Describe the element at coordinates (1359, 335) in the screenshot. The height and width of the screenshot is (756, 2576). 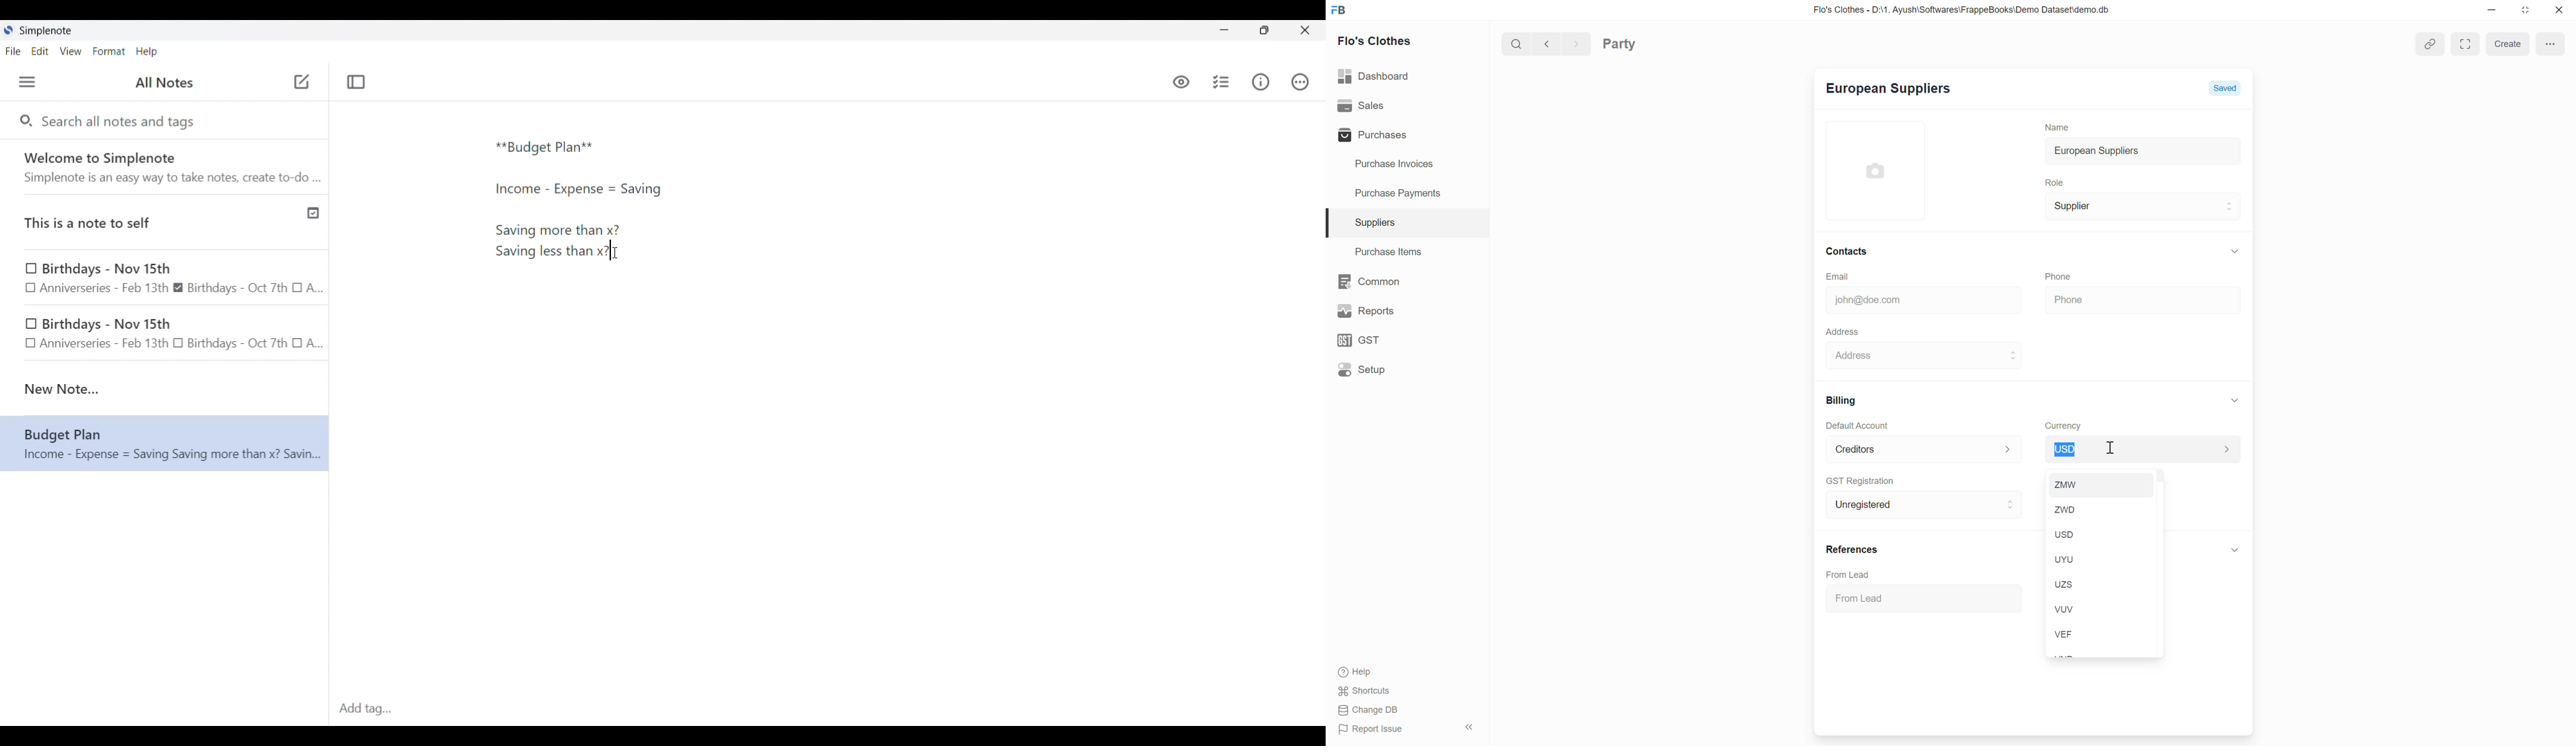
I see `GST` at that location.